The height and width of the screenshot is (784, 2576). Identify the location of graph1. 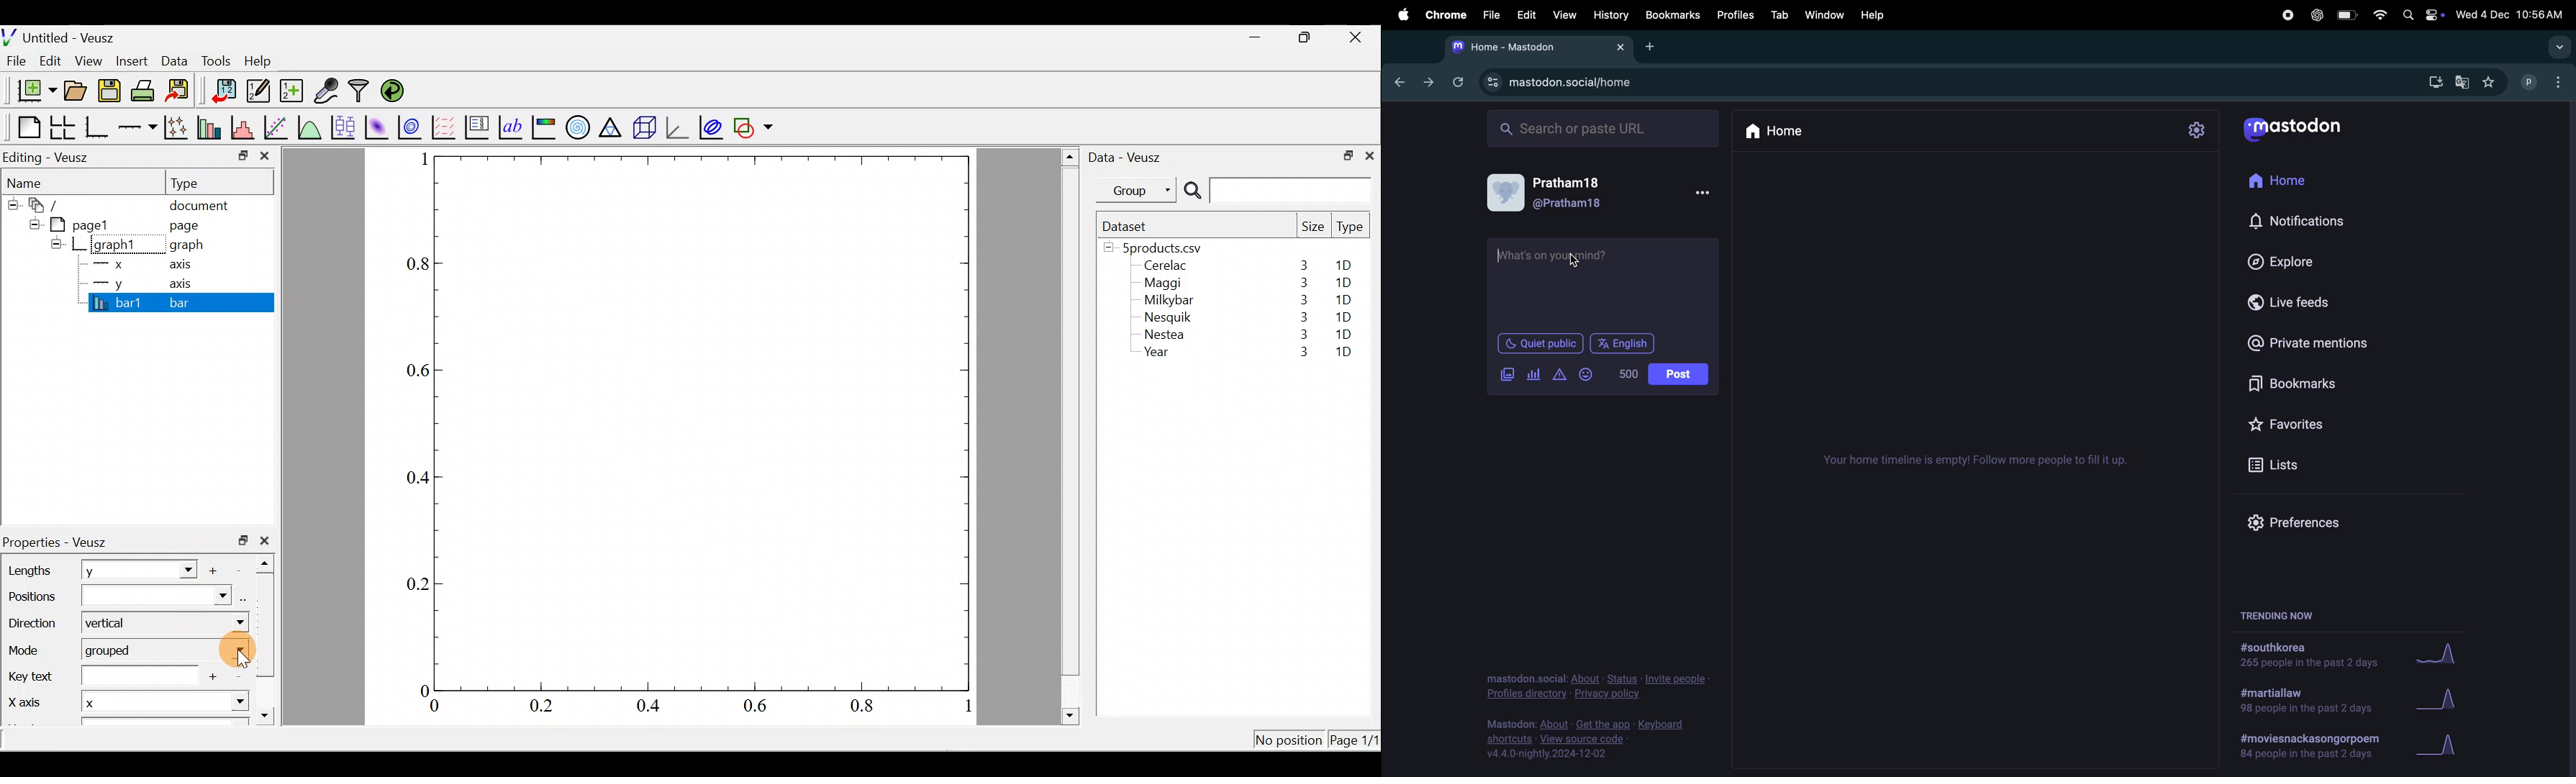
(115, 245).